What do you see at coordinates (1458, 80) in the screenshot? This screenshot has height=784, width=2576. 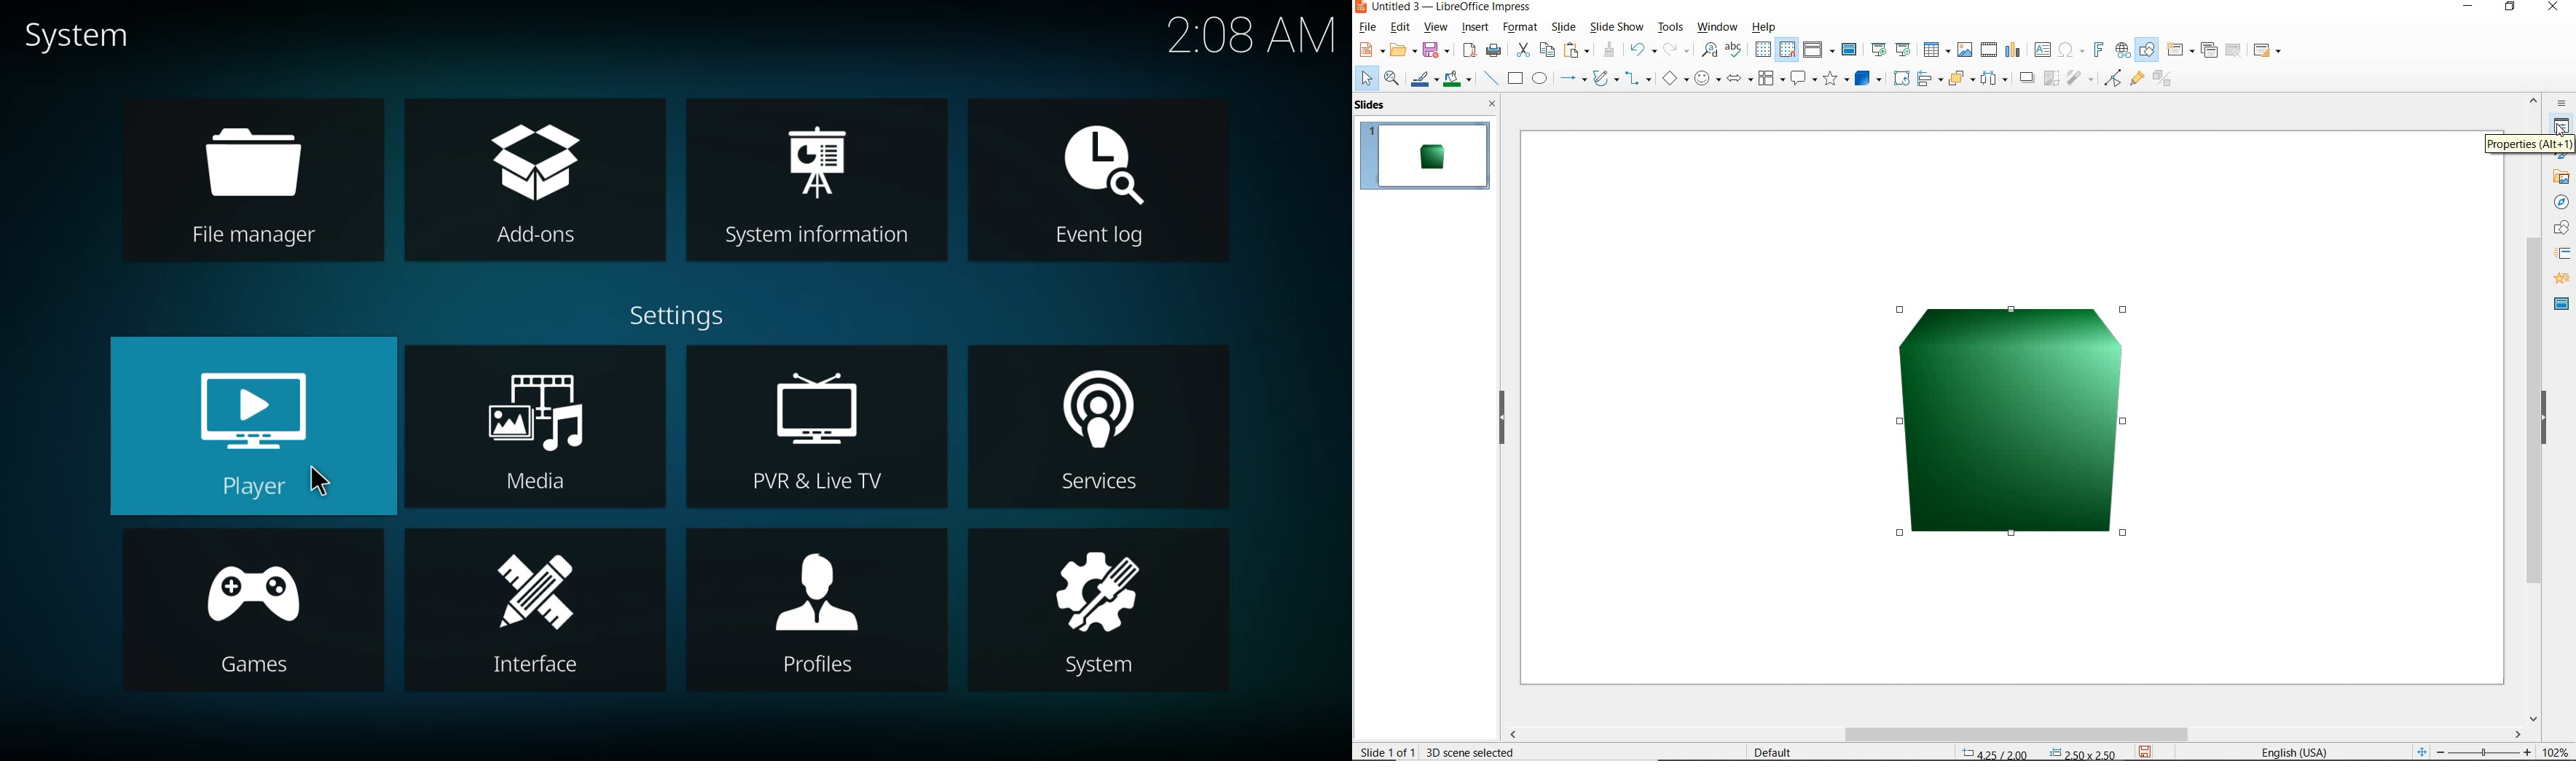 I see `fill color` at bounding box center [1458, 80].